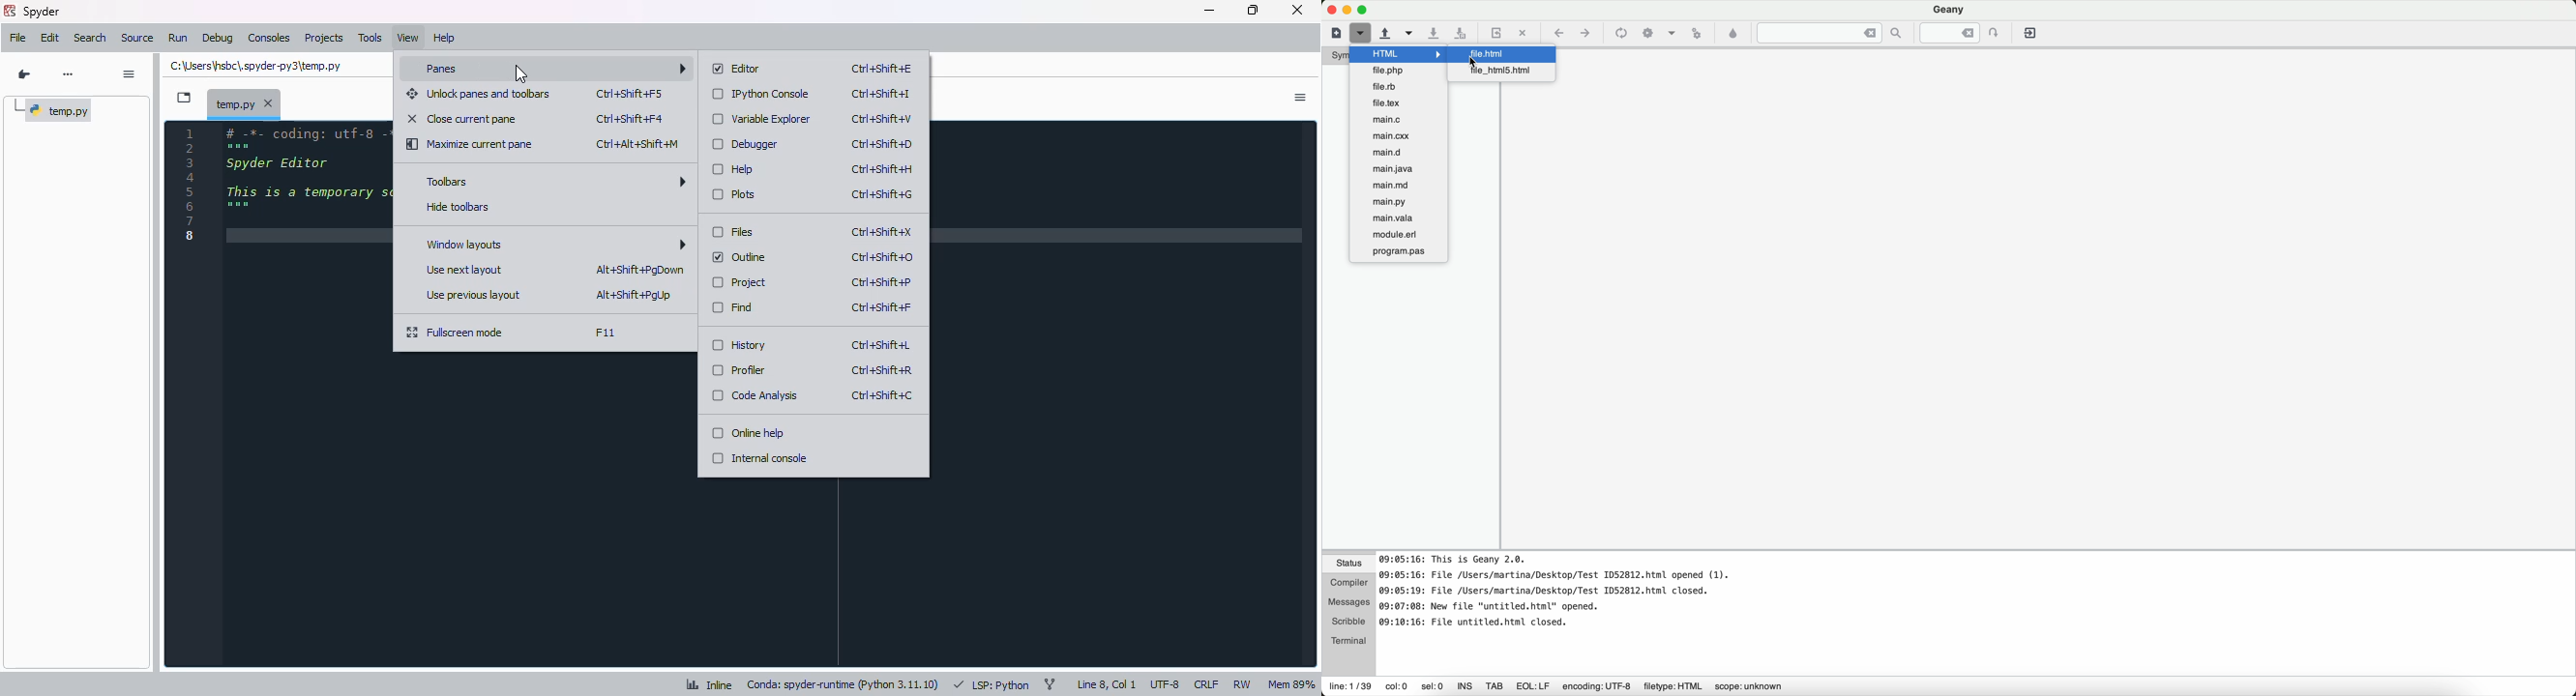 The image size is (2576, 700). What do you see at coordinates (1301, 98) in the screenshot?
I see `options` at bounding box center [1301, 98].